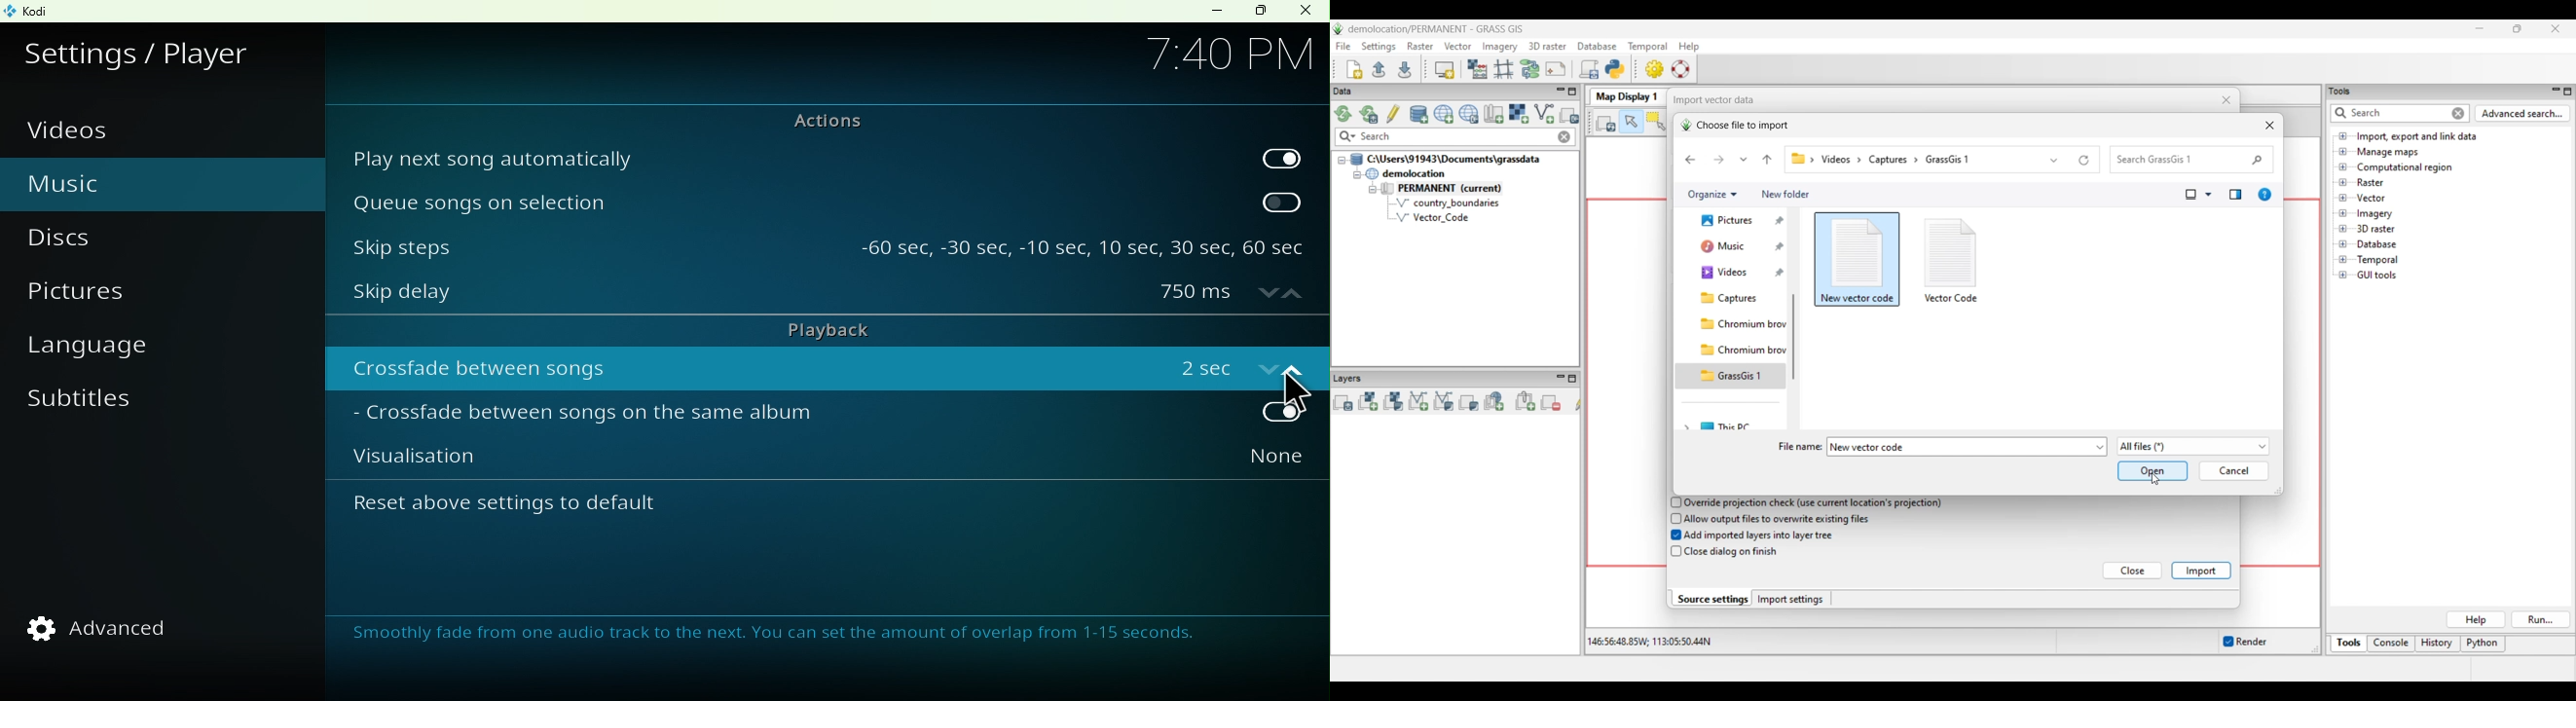 Image resolution: width=2576 pixels, height=728 pixels. Describe the element at coordinates (785, 637) in the screenshot. I see `Note` at that location.